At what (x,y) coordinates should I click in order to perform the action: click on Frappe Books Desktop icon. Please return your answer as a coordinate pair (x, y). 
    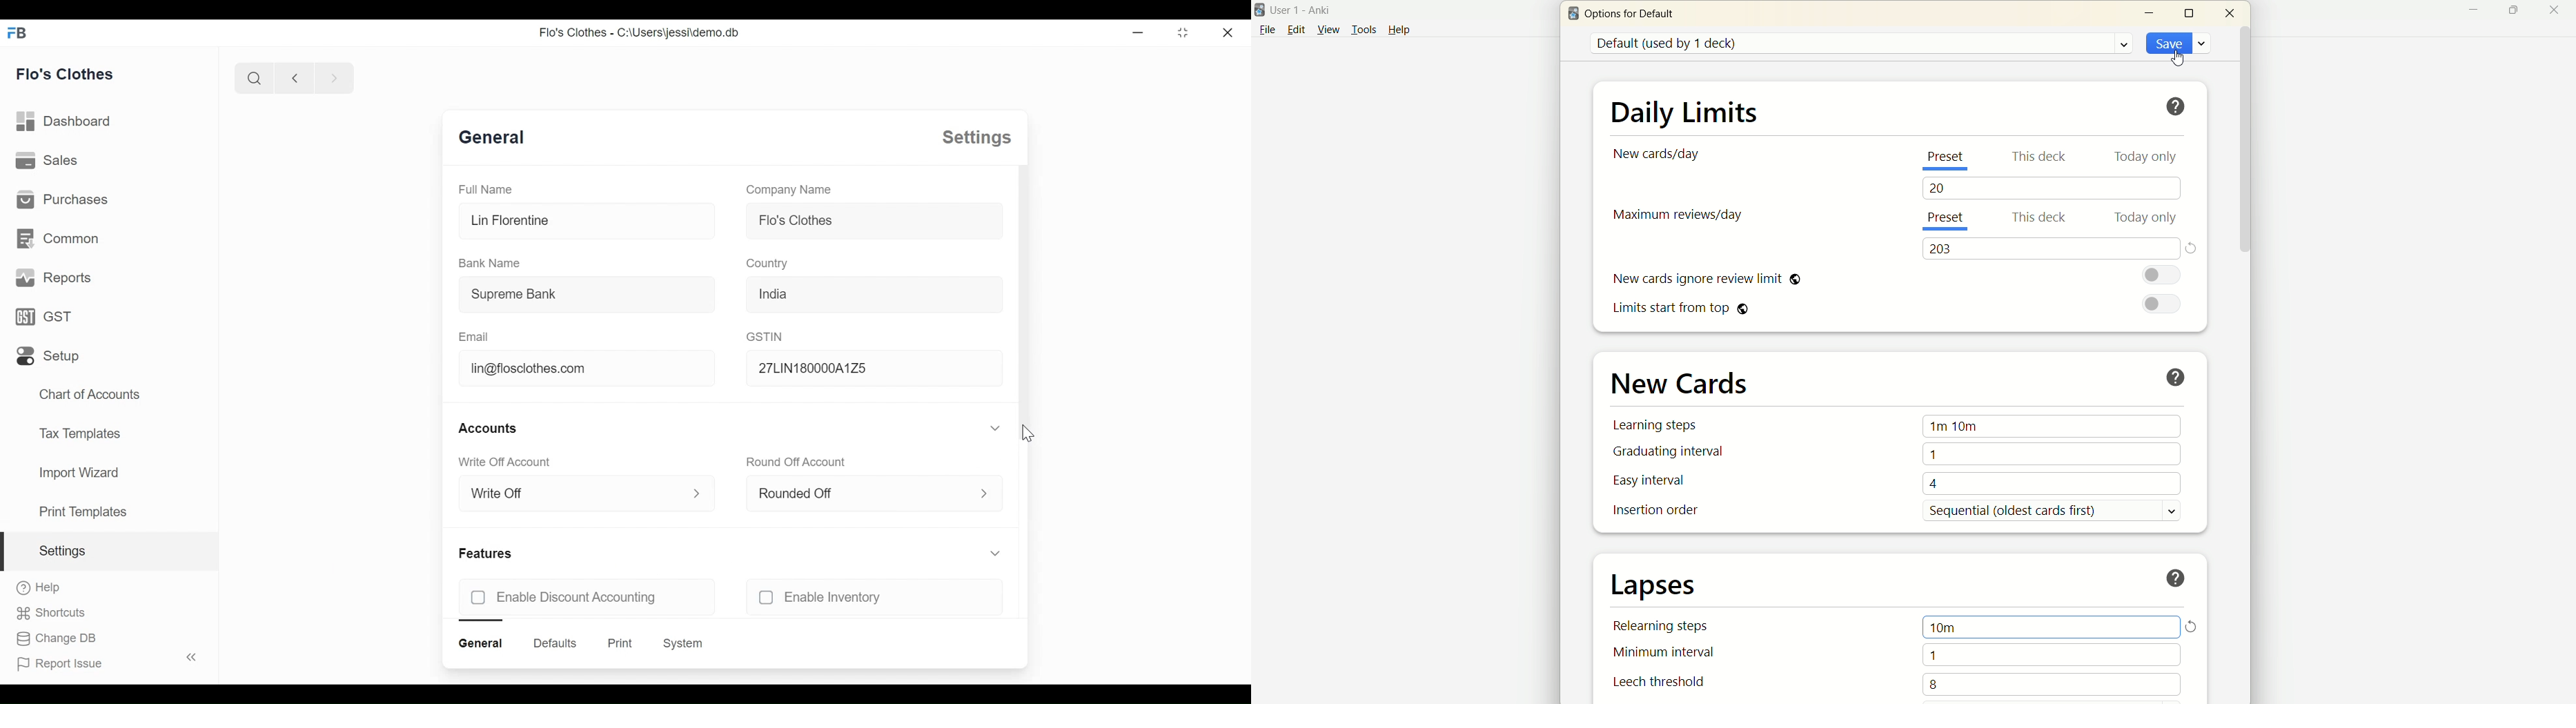
    Looking at the image, I should click on (21, 32).